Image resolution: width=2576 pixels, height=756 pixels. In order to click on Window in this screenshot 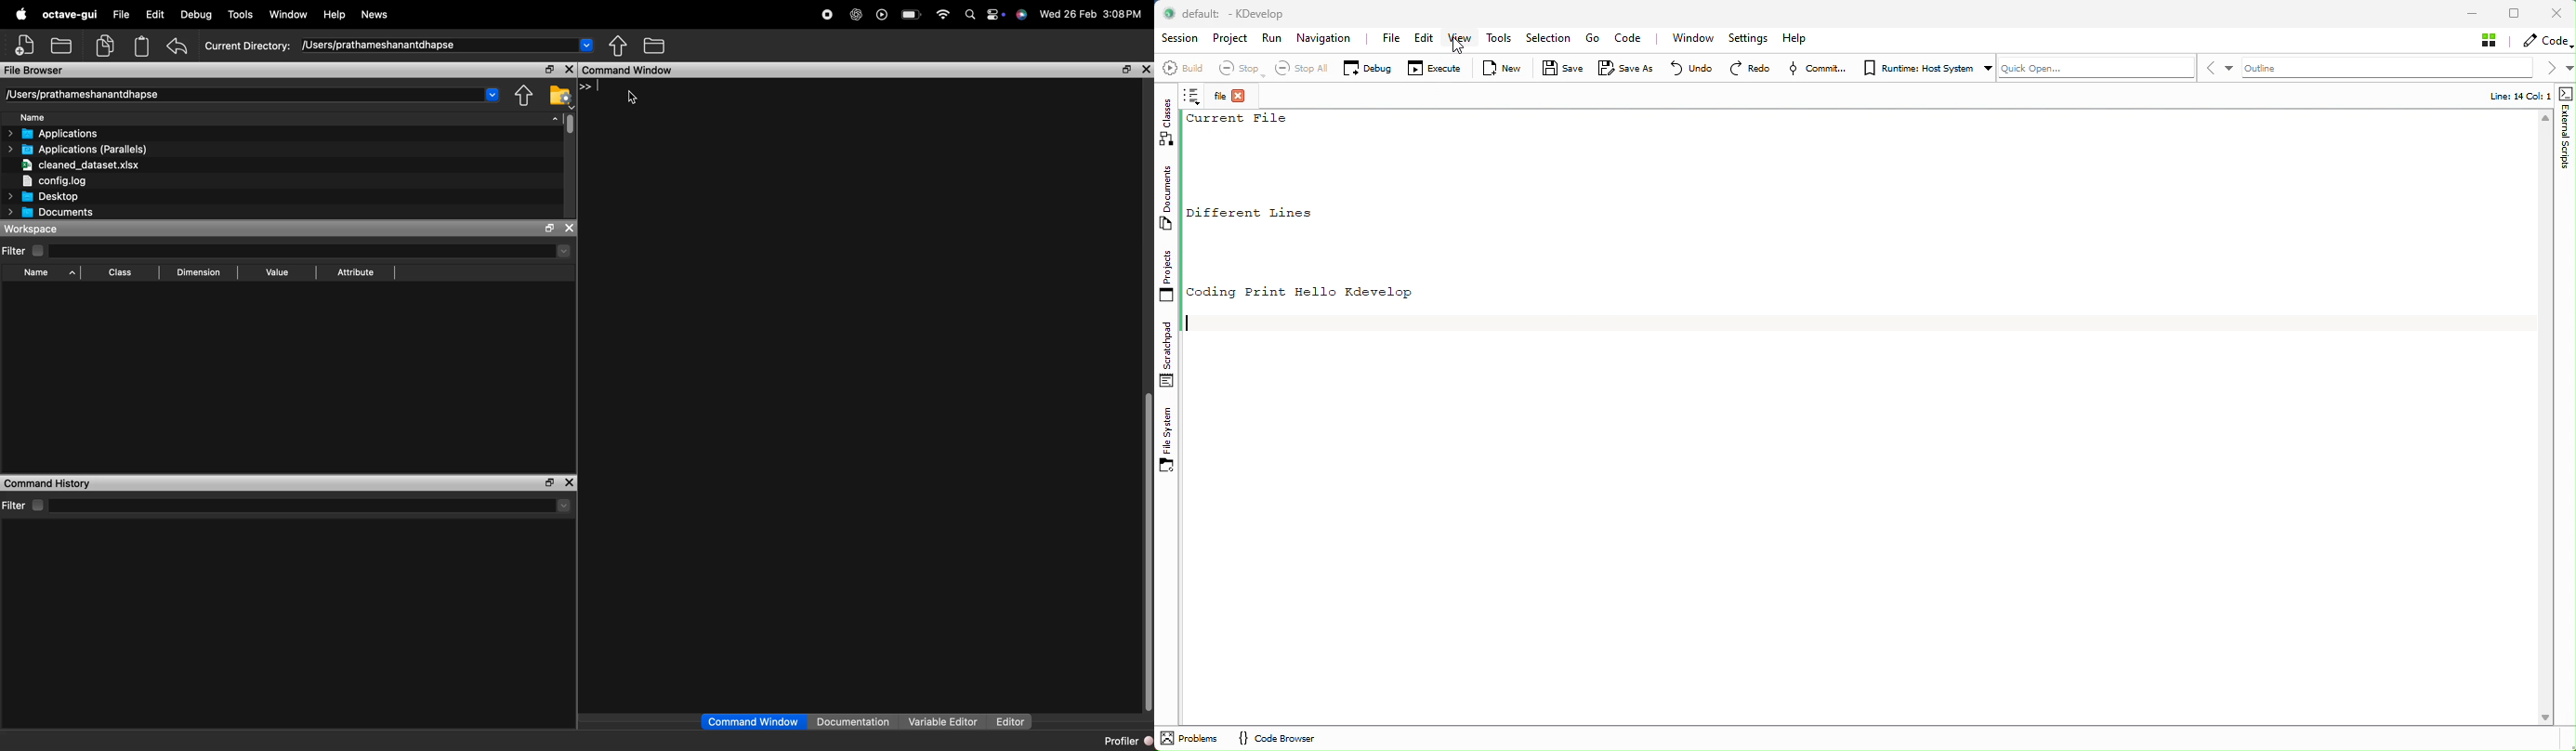, I will do `click(1697, 38)`.